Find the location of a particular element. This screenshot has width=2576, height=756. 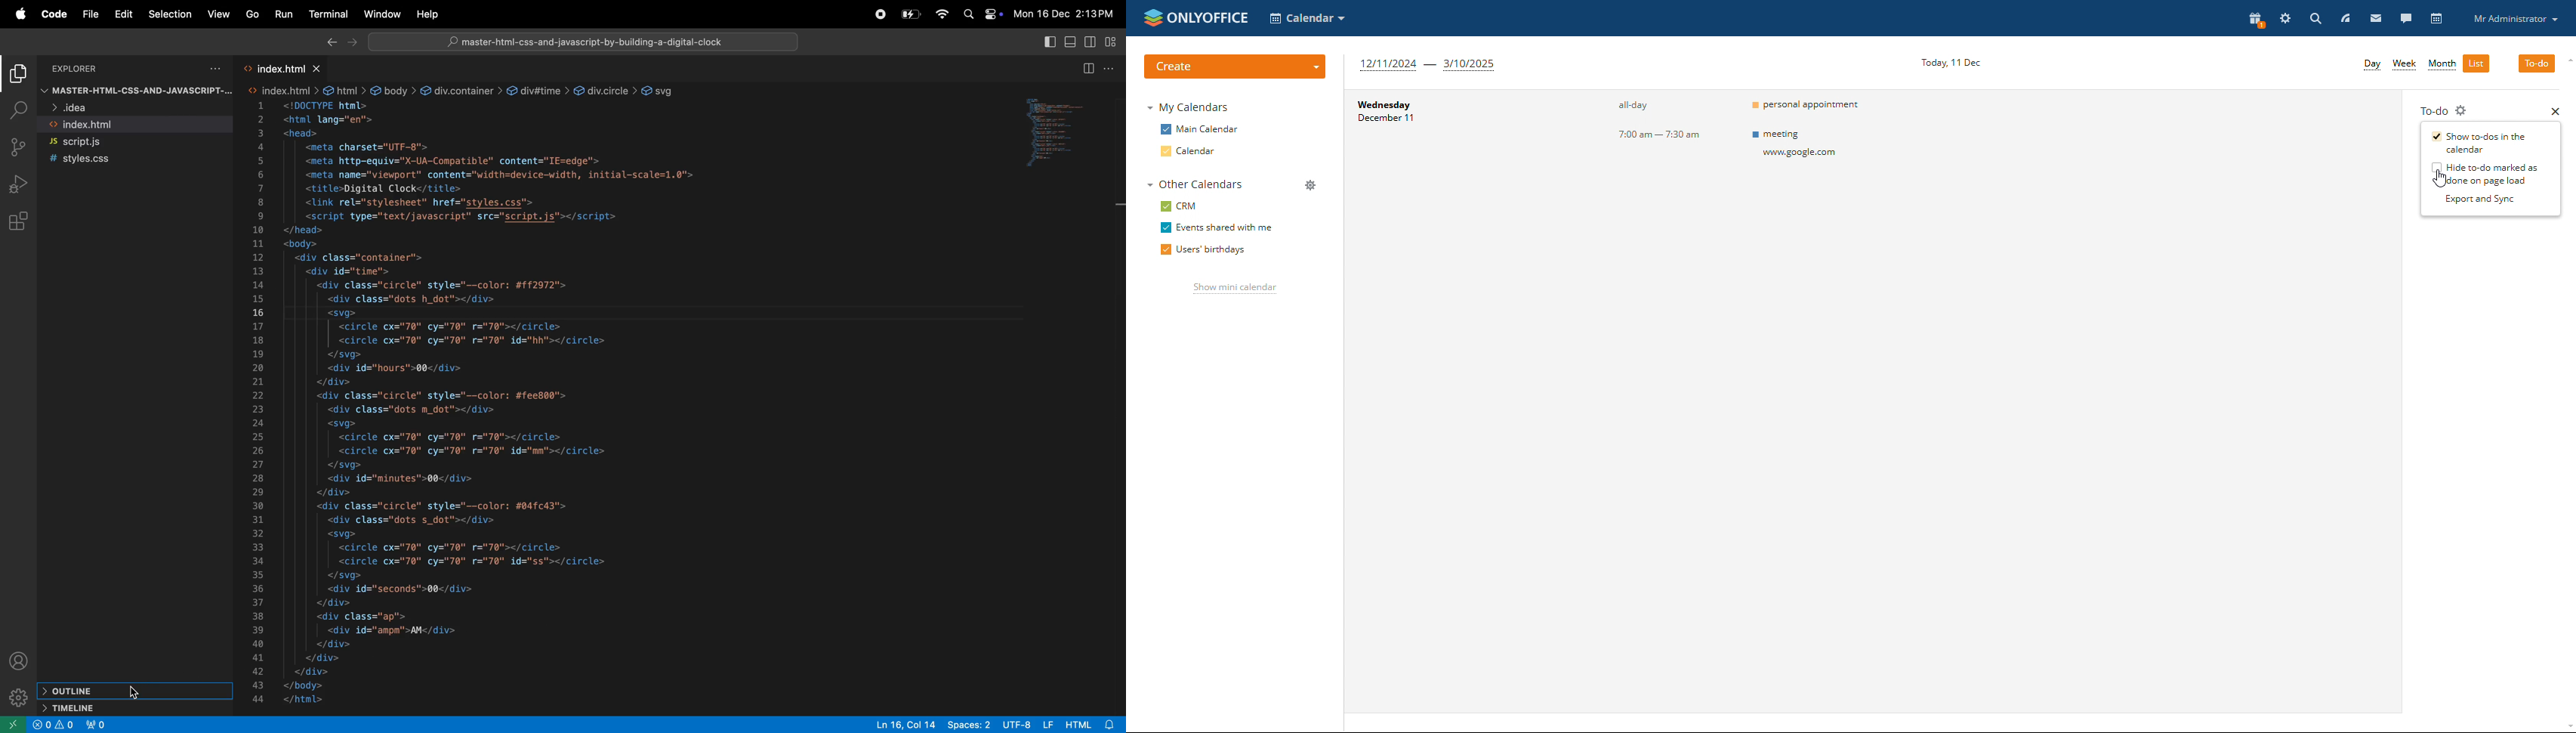

profile is located at coordinates (2515, 17).